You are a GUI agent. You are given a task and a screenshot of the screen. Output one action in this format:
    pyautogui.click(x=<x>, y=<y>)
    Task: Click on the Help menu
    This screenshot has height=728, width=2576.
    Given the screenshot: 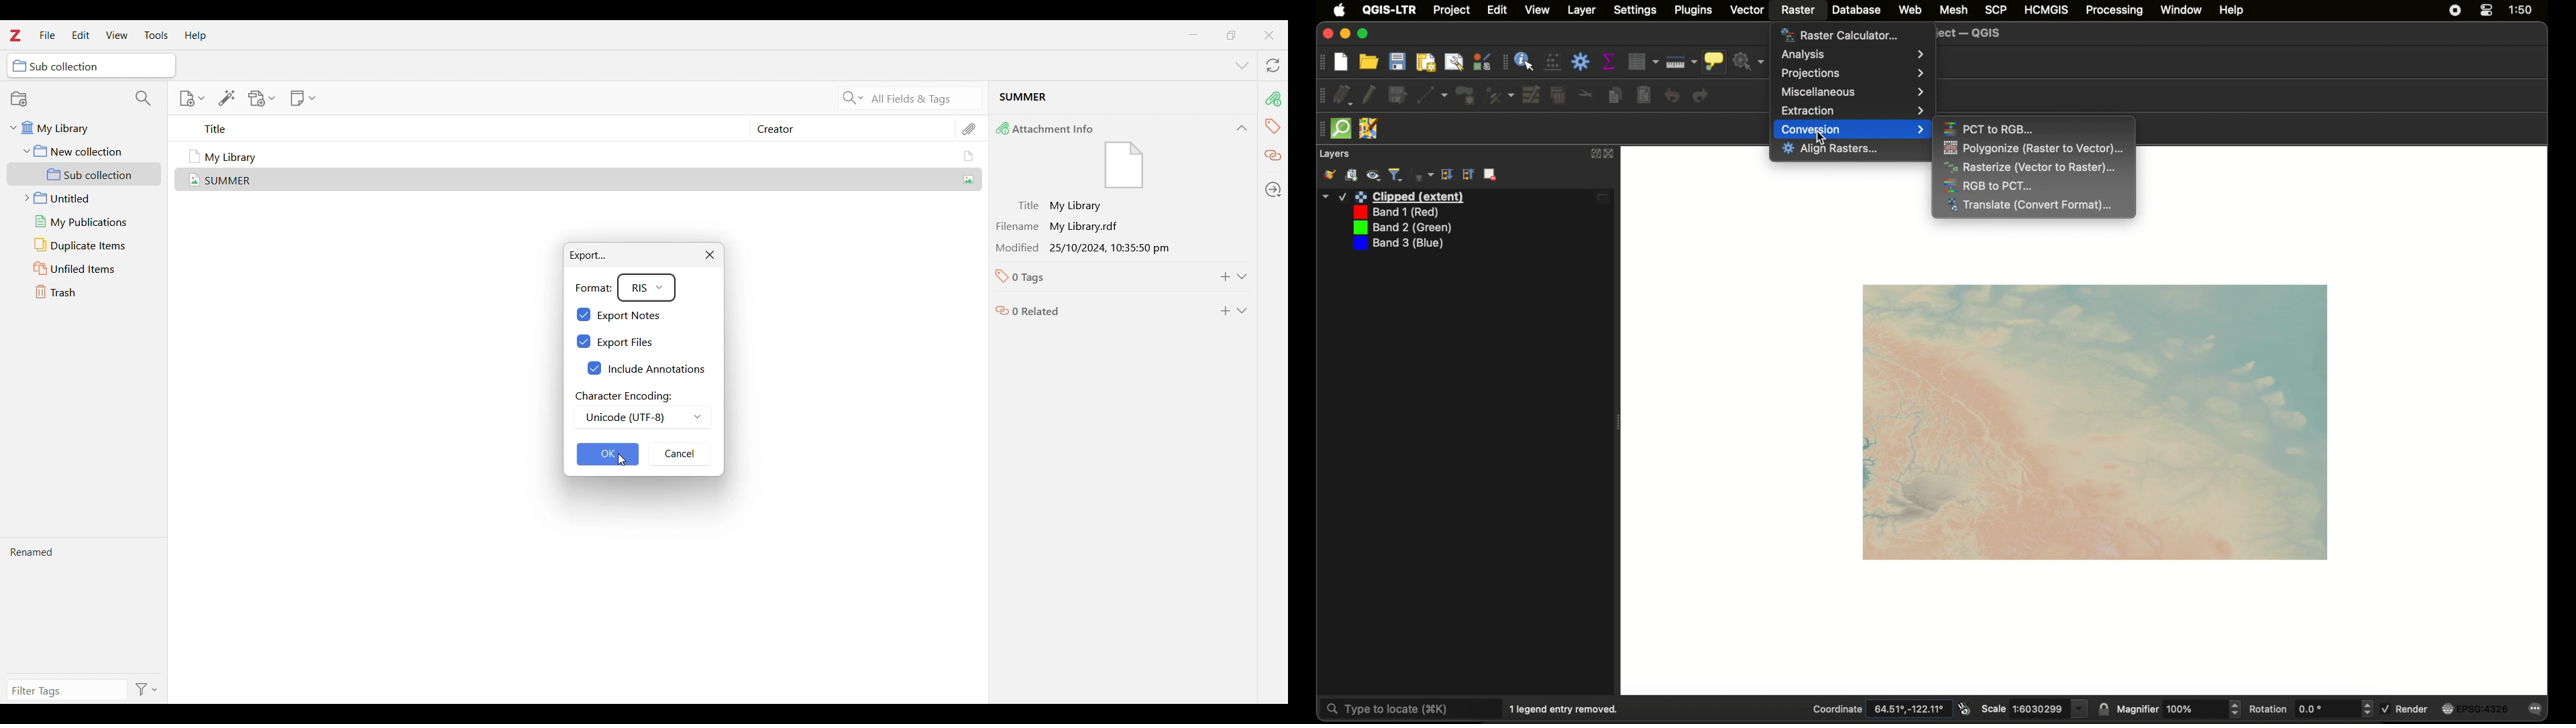 What is the action you would take?
    pyautogui.click(x=196, y=36)
    